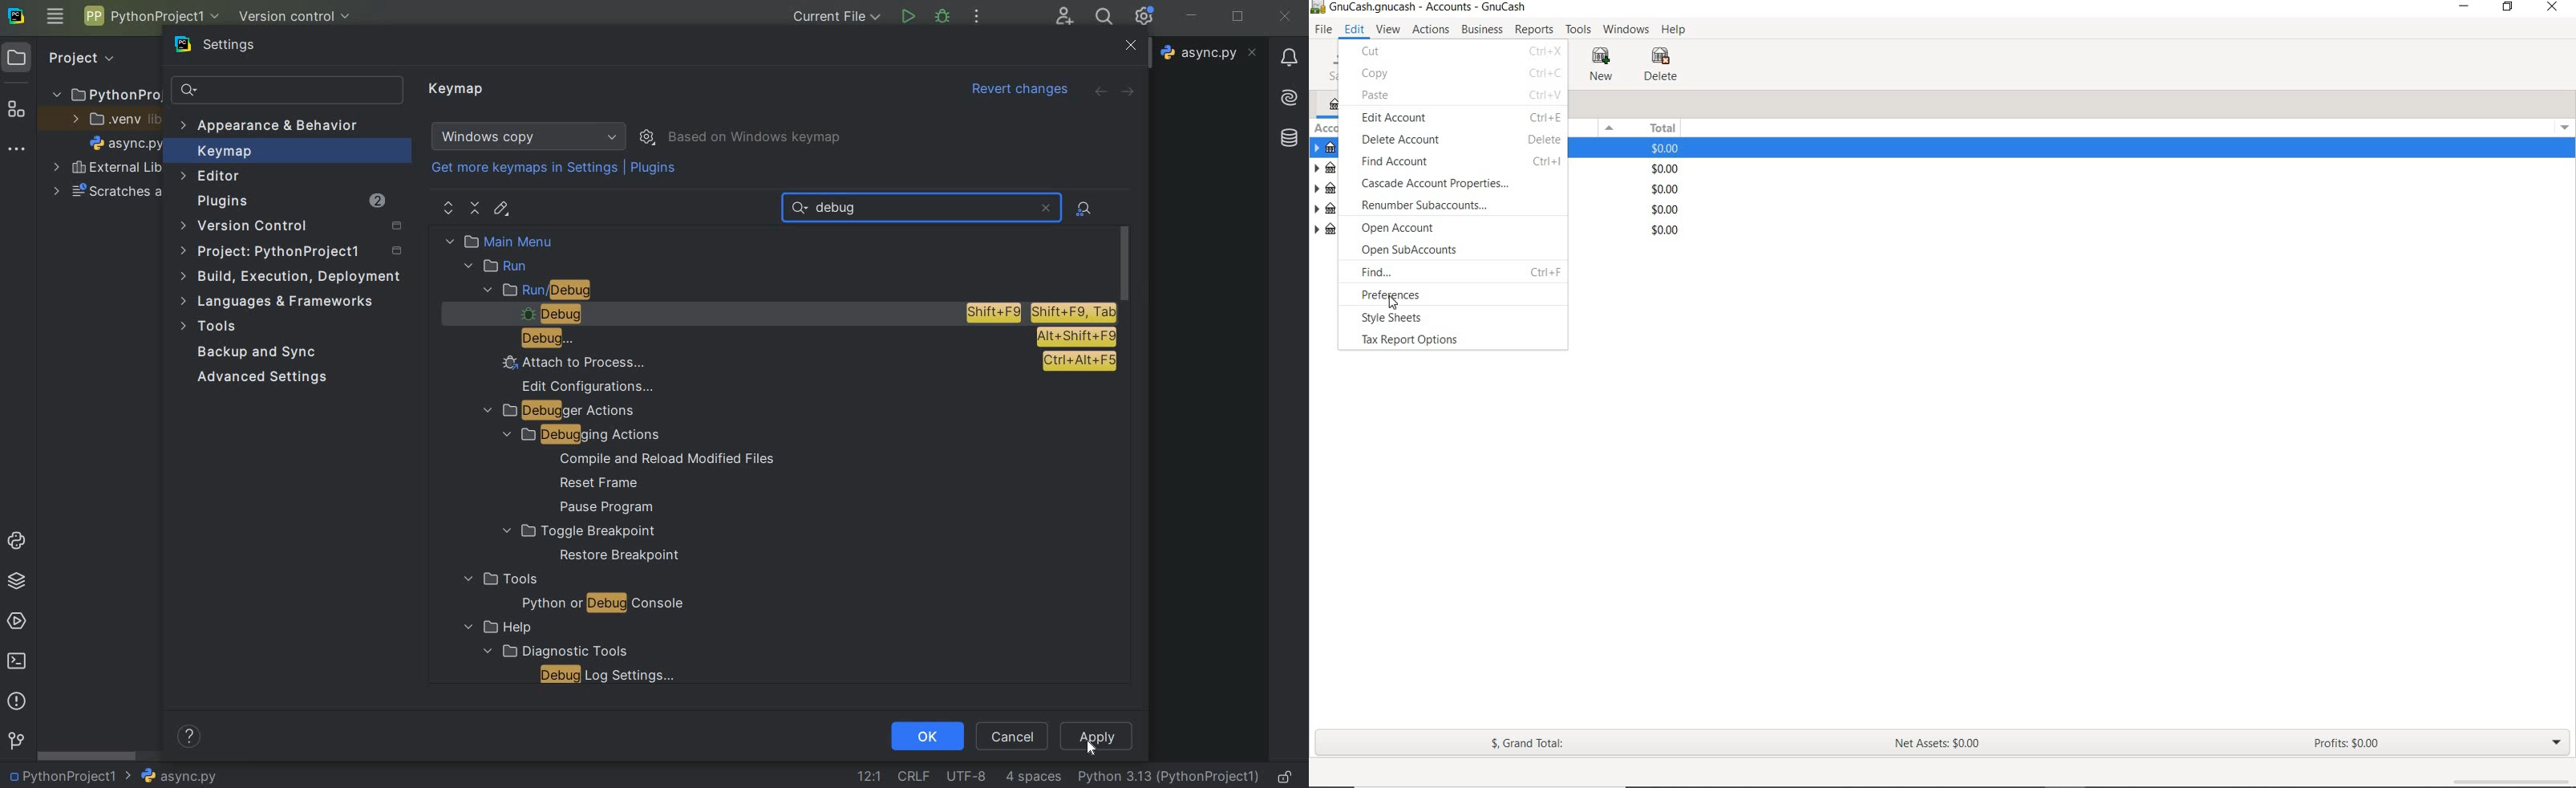 This screenshot has width=2576, height=812. What do you see at coordinates (1938, 743) in the screenshot?
I see `NET ASSETS` at bounding box center [1938, 743].